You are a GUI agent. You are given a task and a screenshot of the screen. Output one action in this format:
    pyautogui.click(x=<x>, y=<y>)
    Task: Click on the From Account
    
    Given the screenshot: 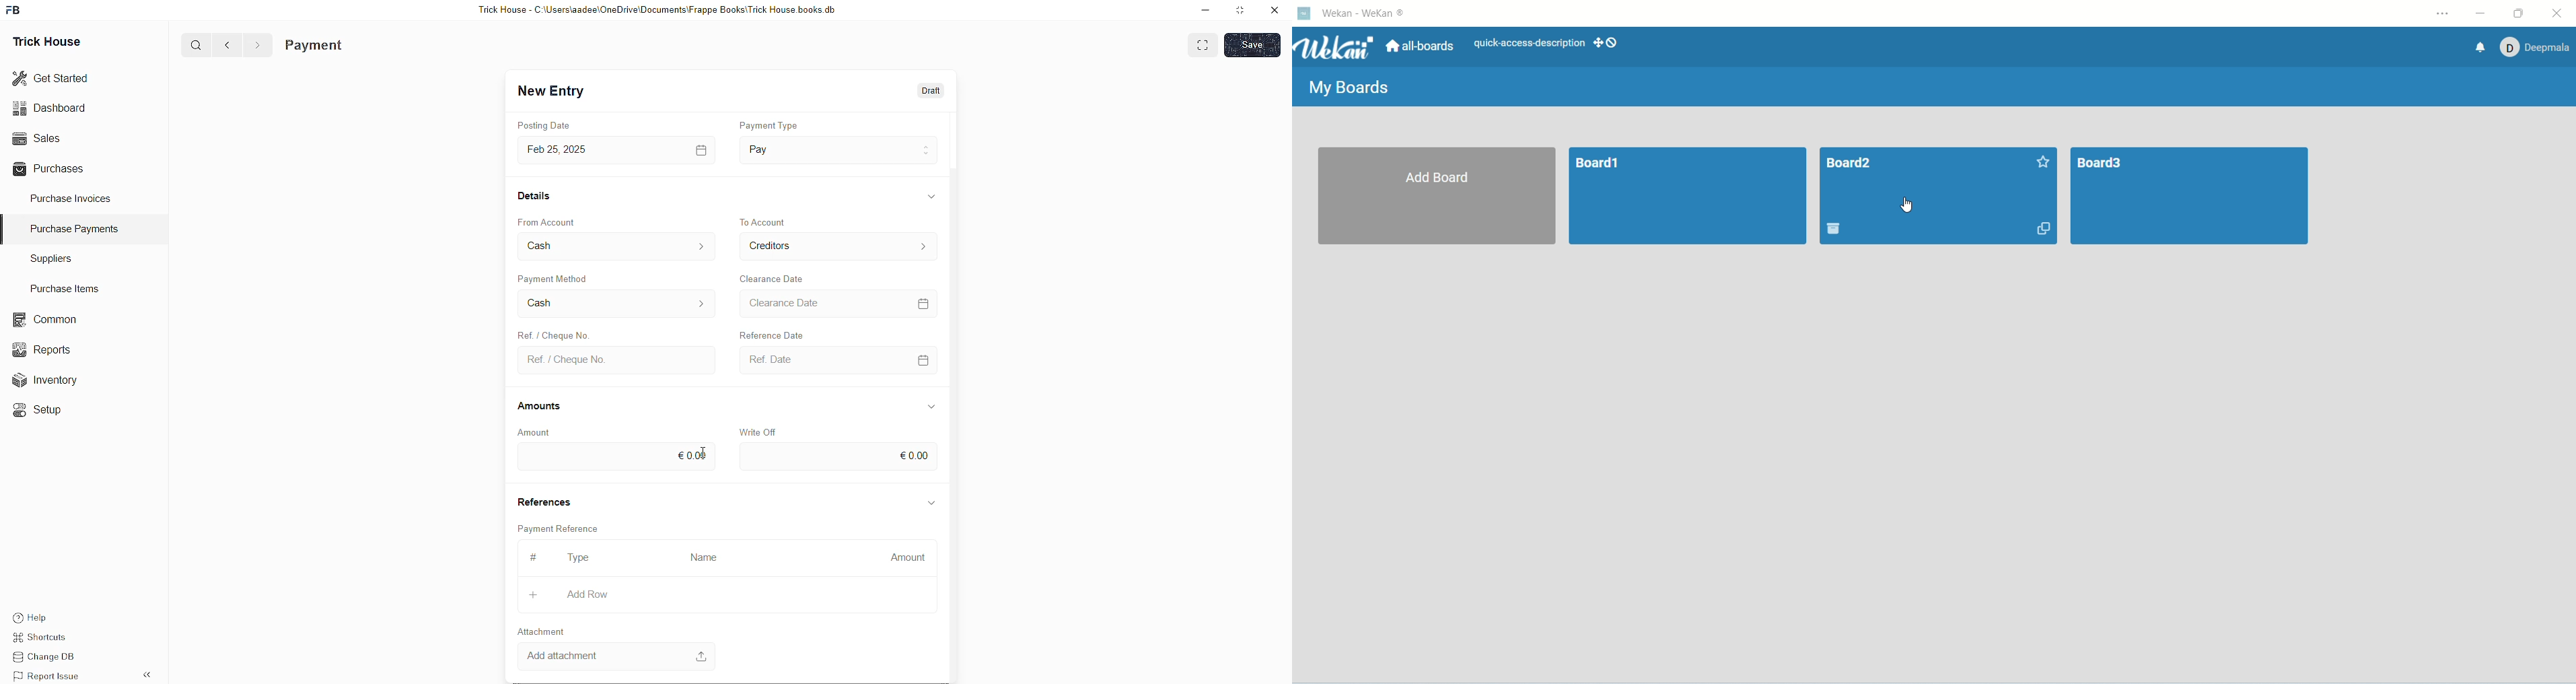 What is the action you would take?
    pyautogui.click(x=557, y=221)
    